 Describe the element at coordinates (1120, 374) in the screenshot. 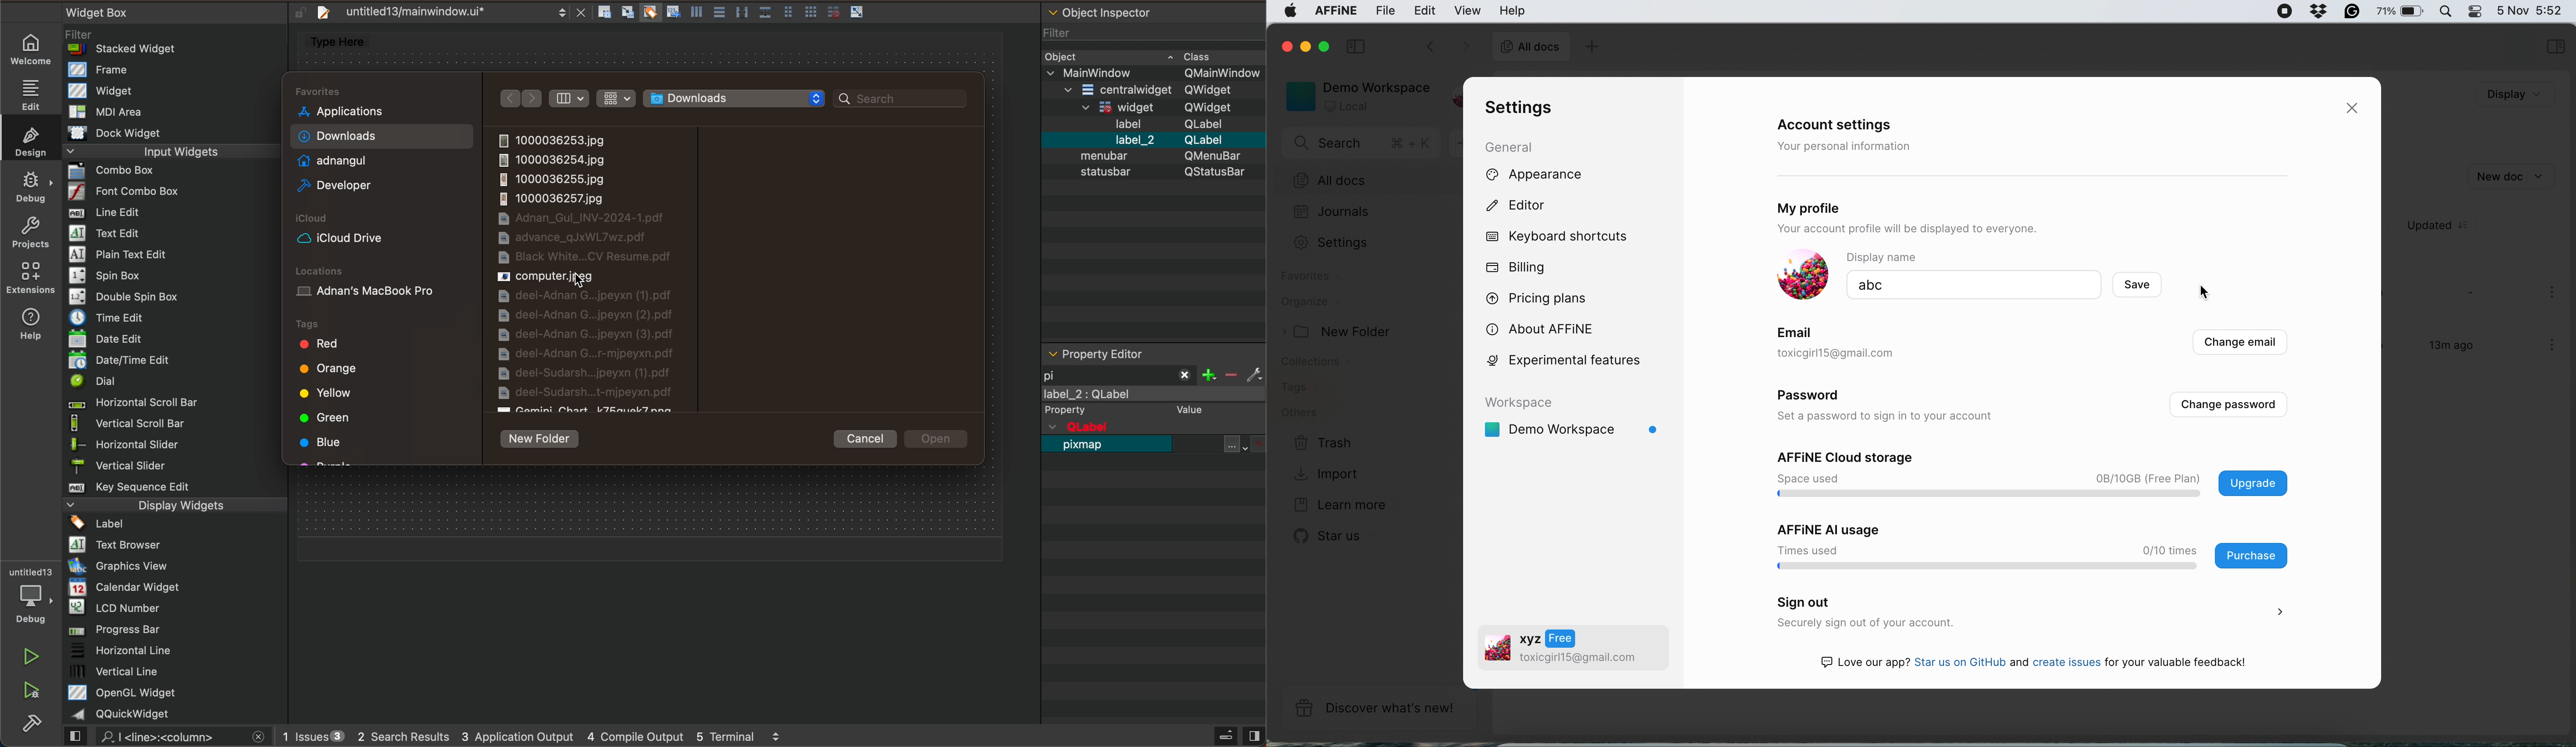

I see `filetr pixmap` at that location.